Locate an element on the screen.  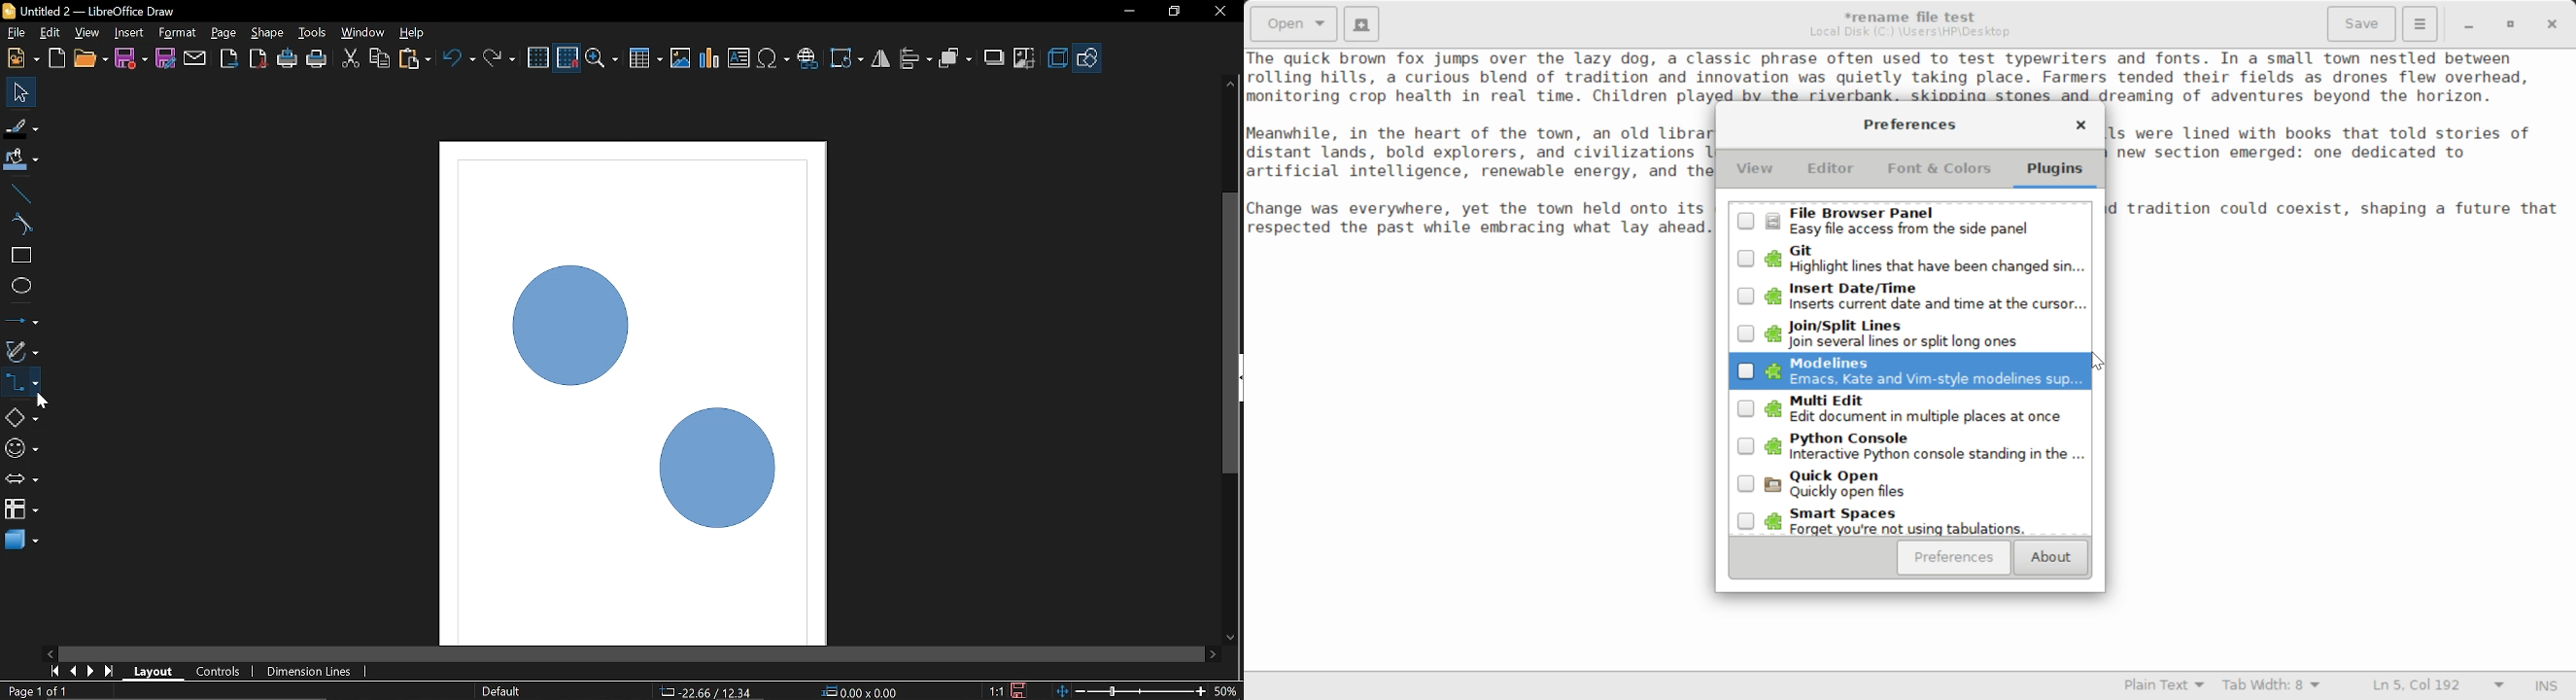
Export is located at coordinates (230, 58).